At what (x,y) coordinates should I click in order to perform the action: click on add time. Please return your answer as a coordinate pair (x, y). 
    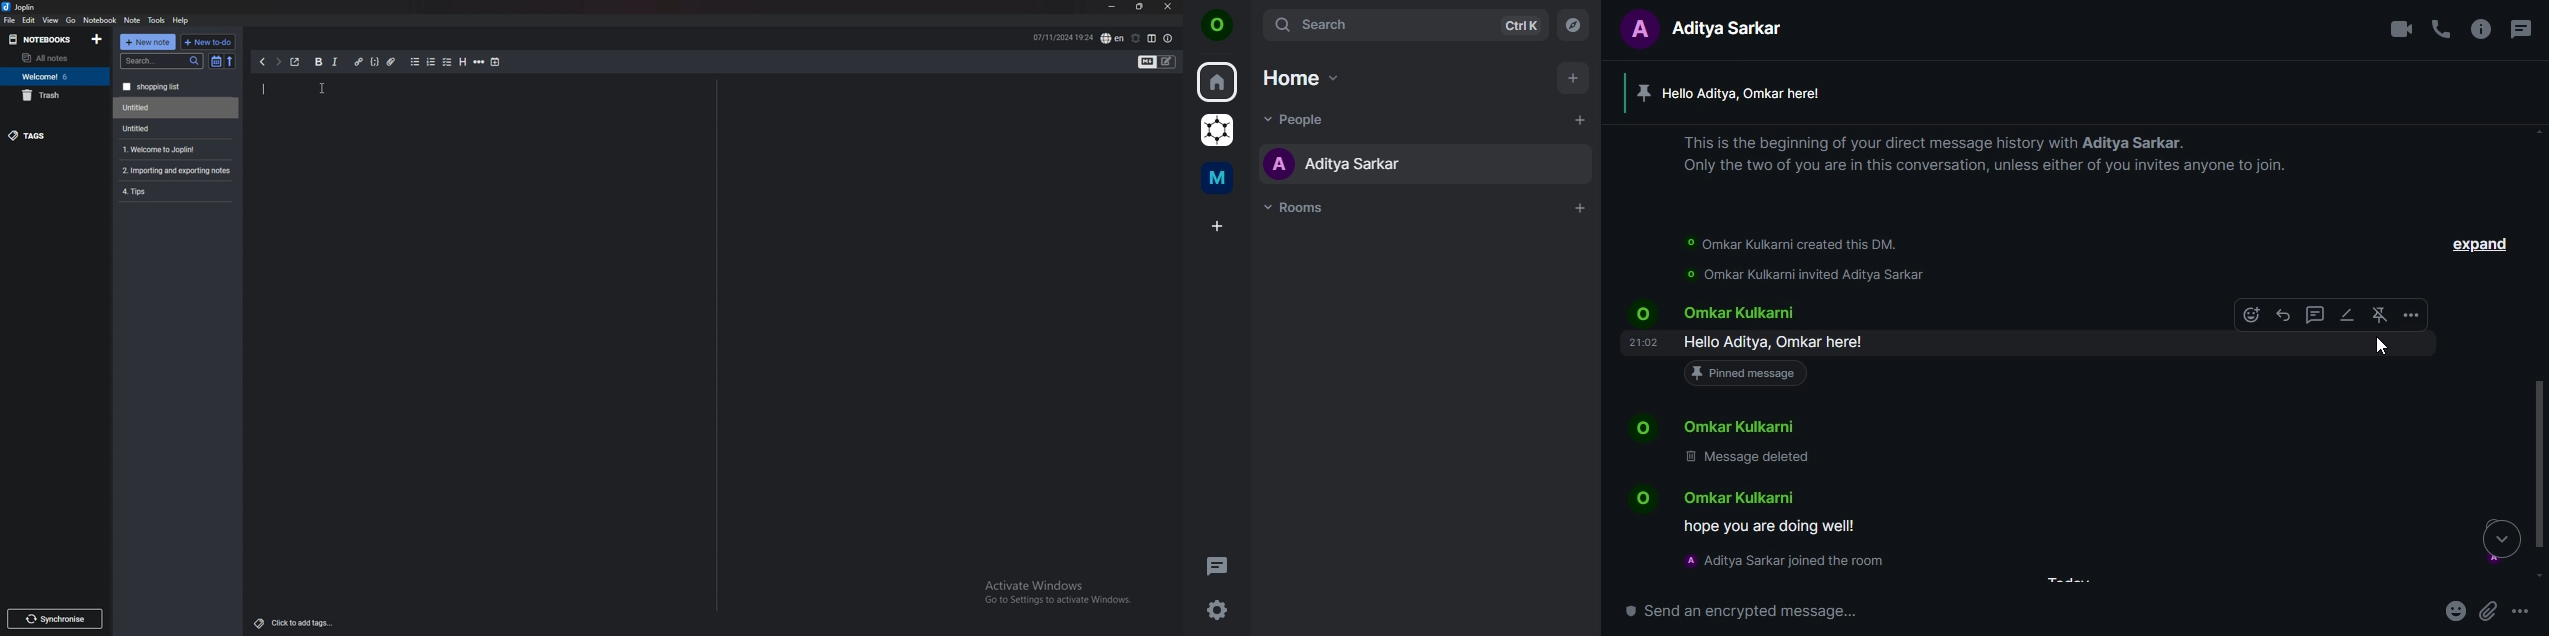
    Looking at the image, I should click on (496, 62).